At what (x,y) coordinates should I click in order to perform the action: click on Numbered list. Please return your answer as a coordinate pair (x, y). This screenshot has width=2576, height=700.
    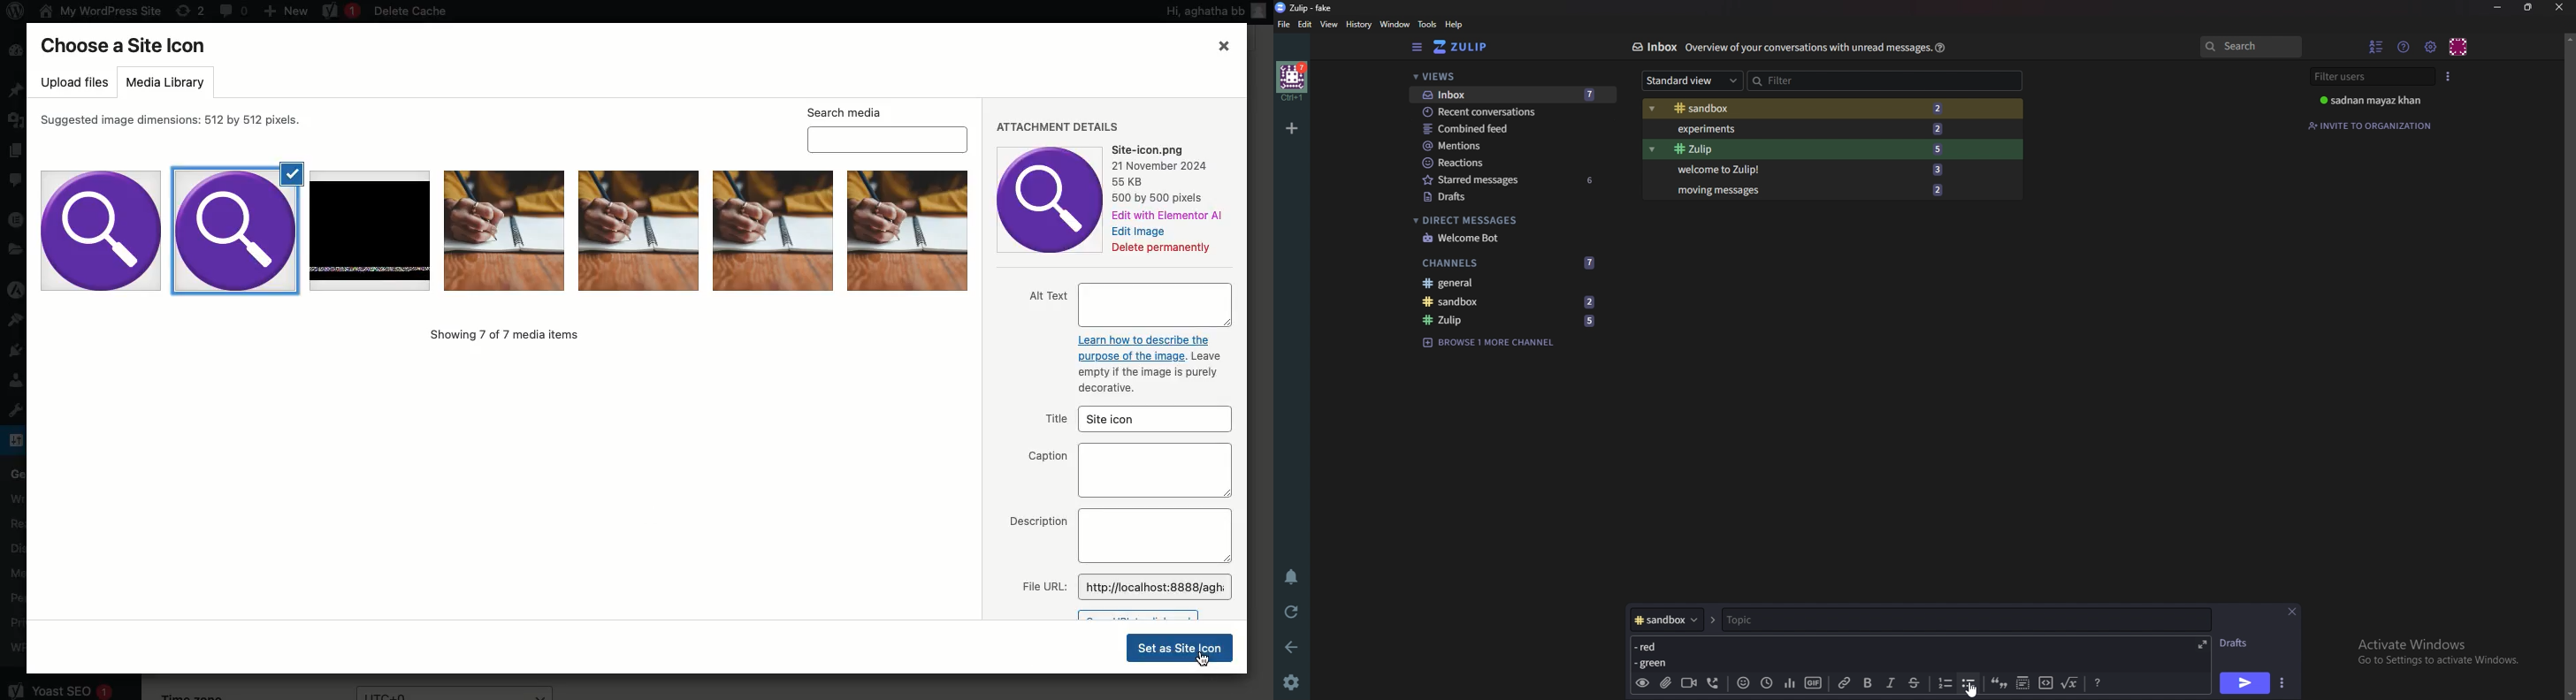
    Looking at the image, I should click on (1944, 683).